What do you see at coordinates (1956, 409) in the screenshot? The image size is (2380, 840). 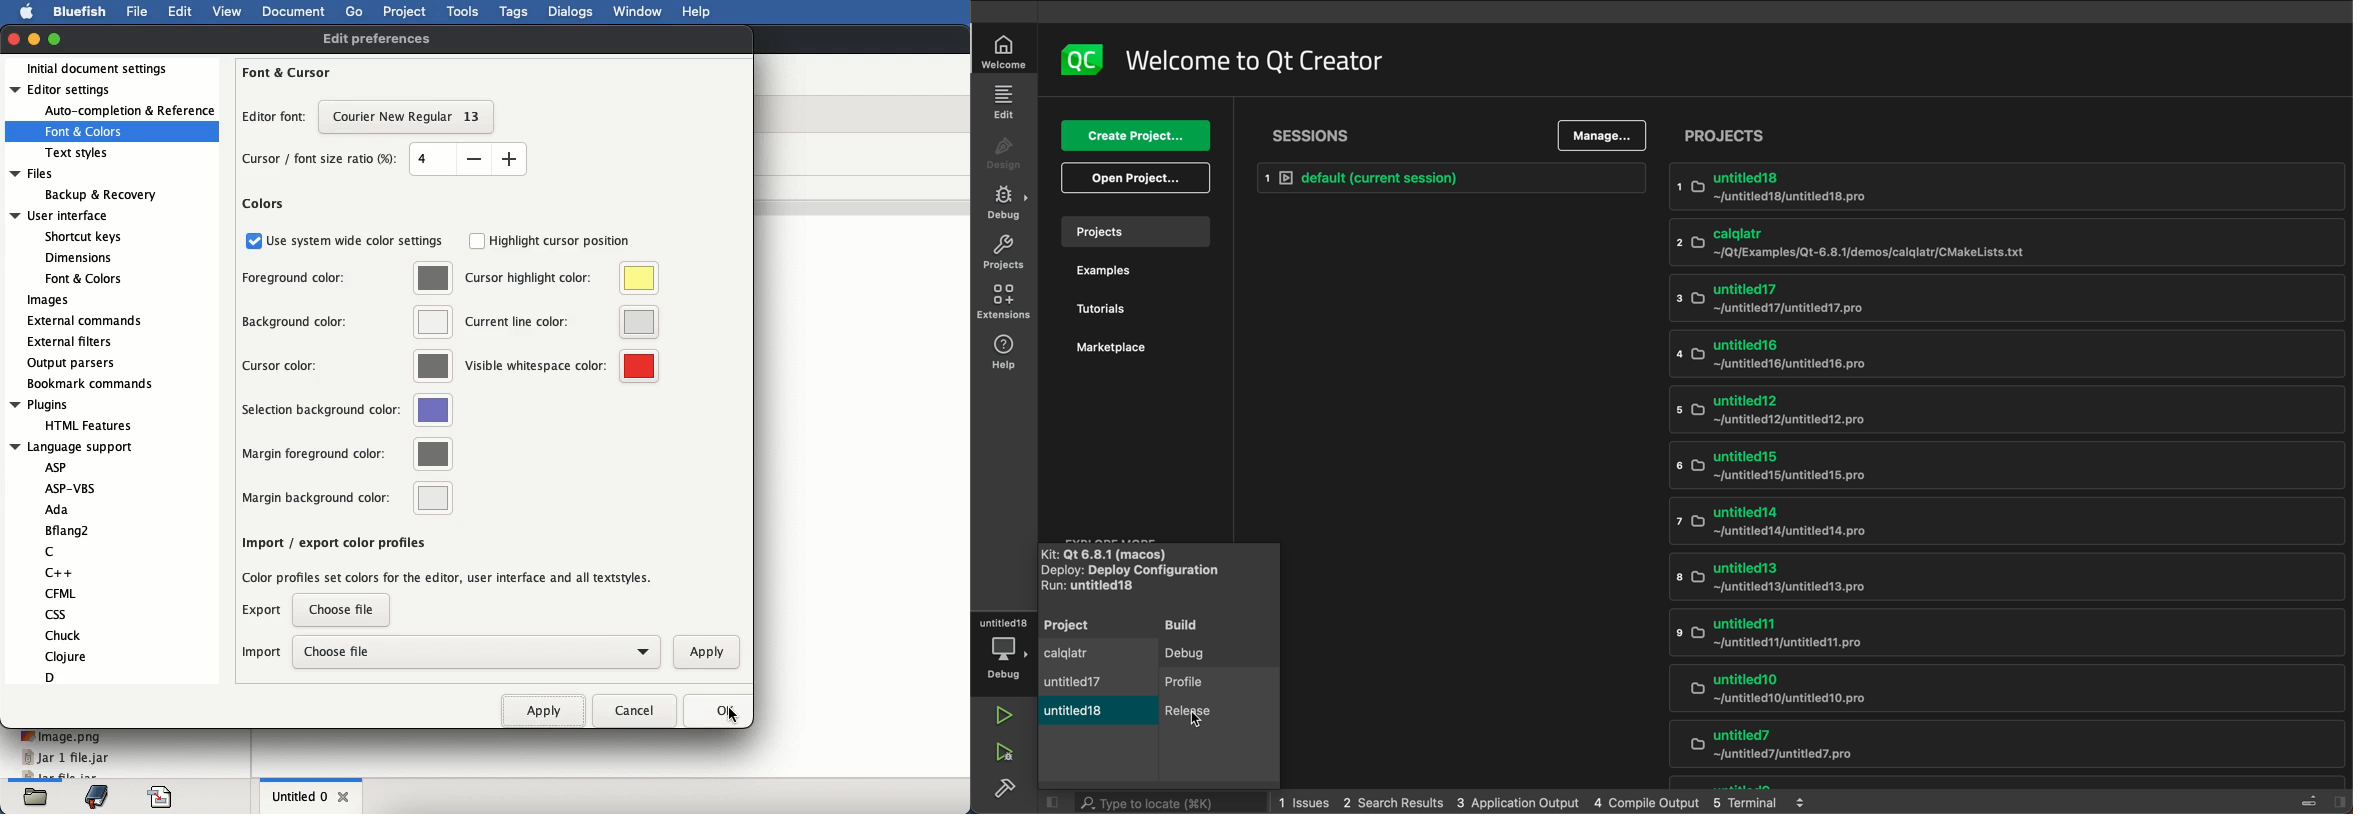 I see `untitled12` at bounding box center [1956, 409].